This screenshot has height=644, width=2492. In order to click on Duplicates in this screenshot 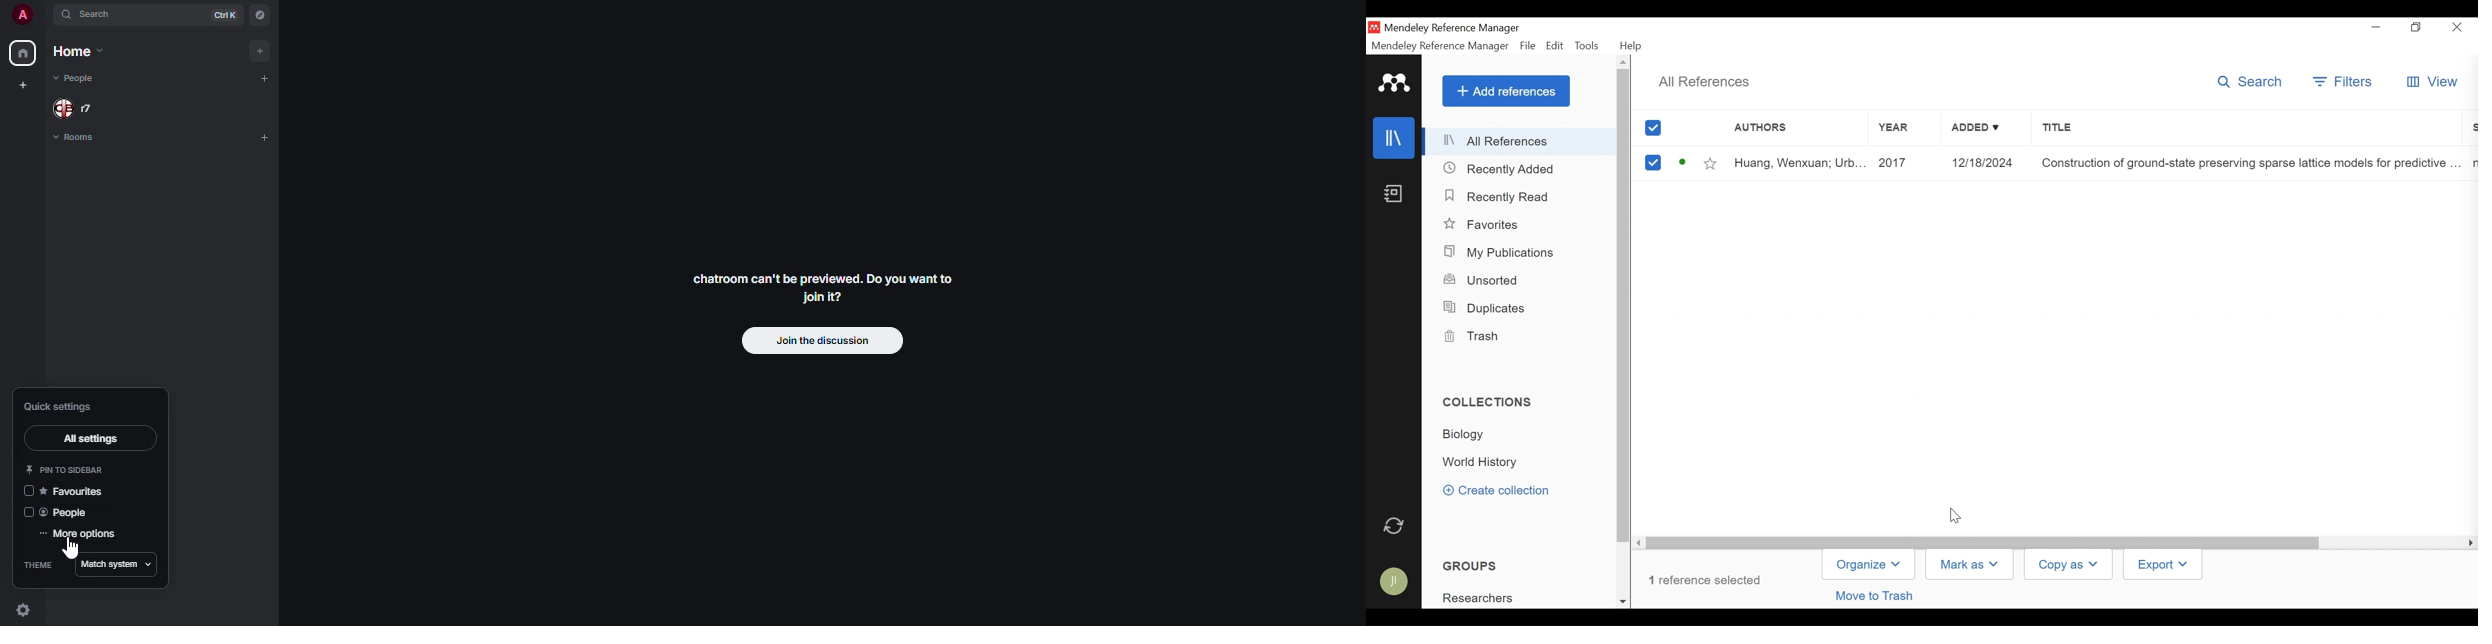, I will do `click(1486, 308)`.